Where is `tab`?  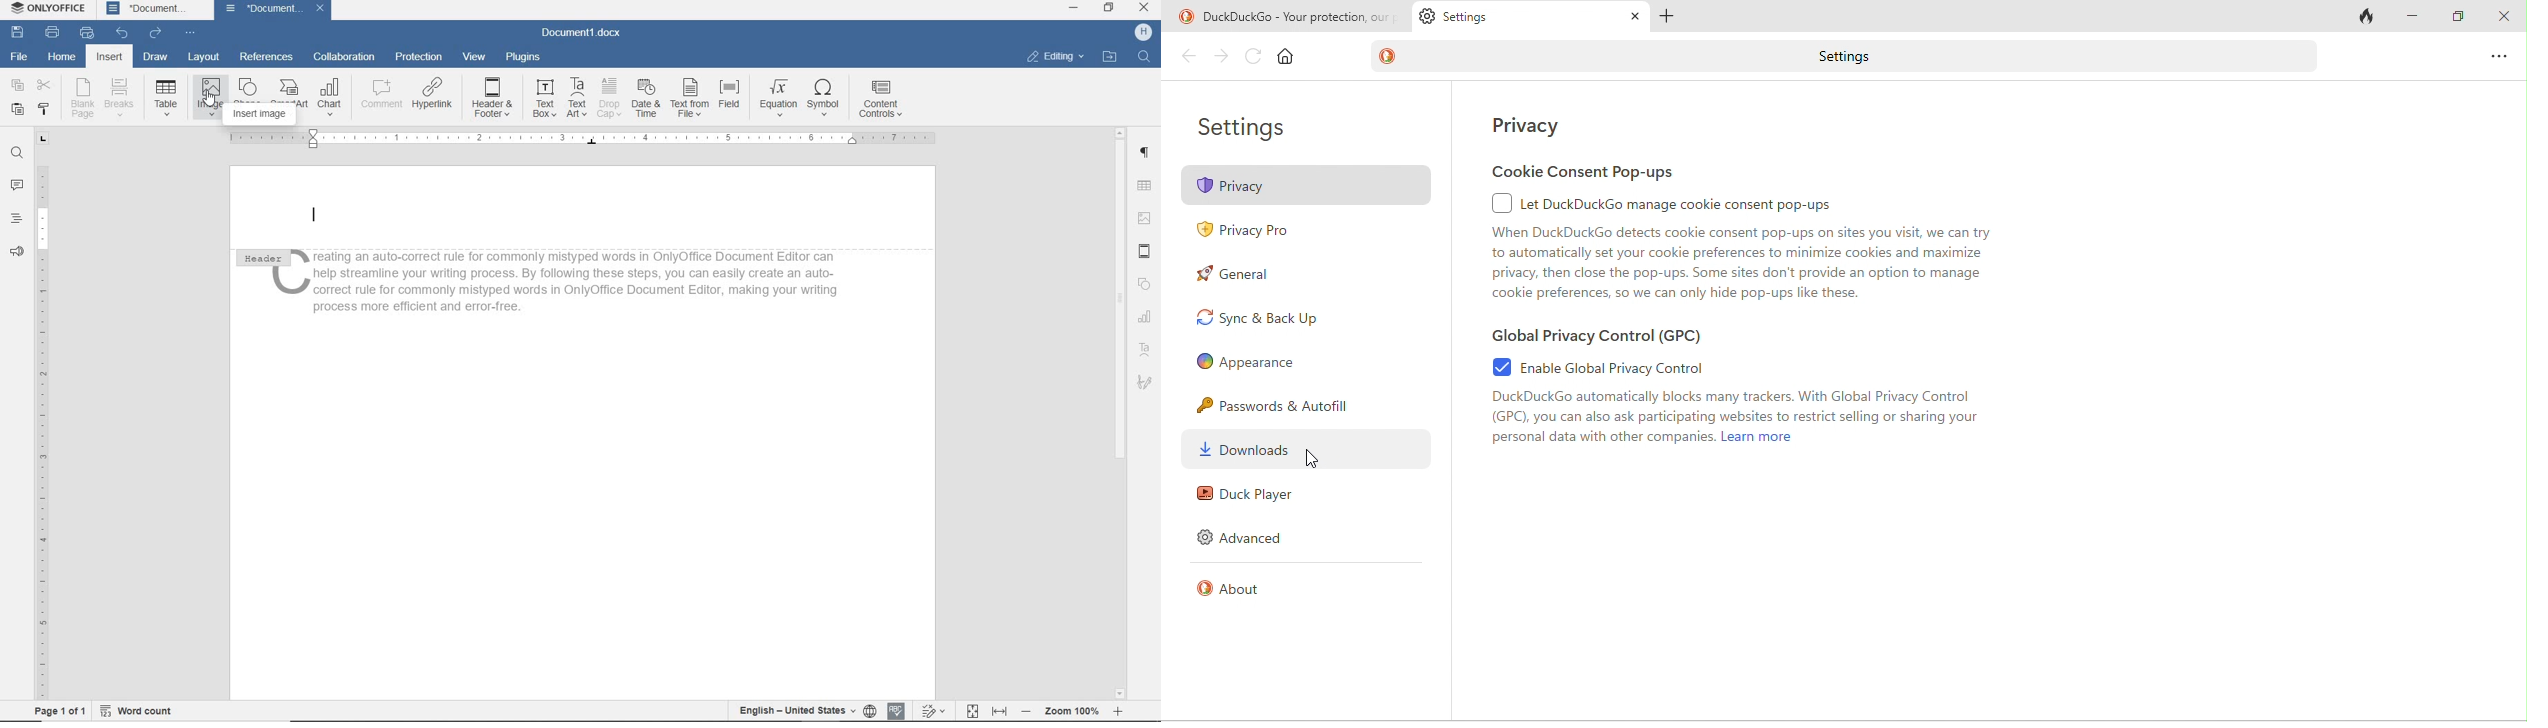 tab is located at coordinates (1533, 19).